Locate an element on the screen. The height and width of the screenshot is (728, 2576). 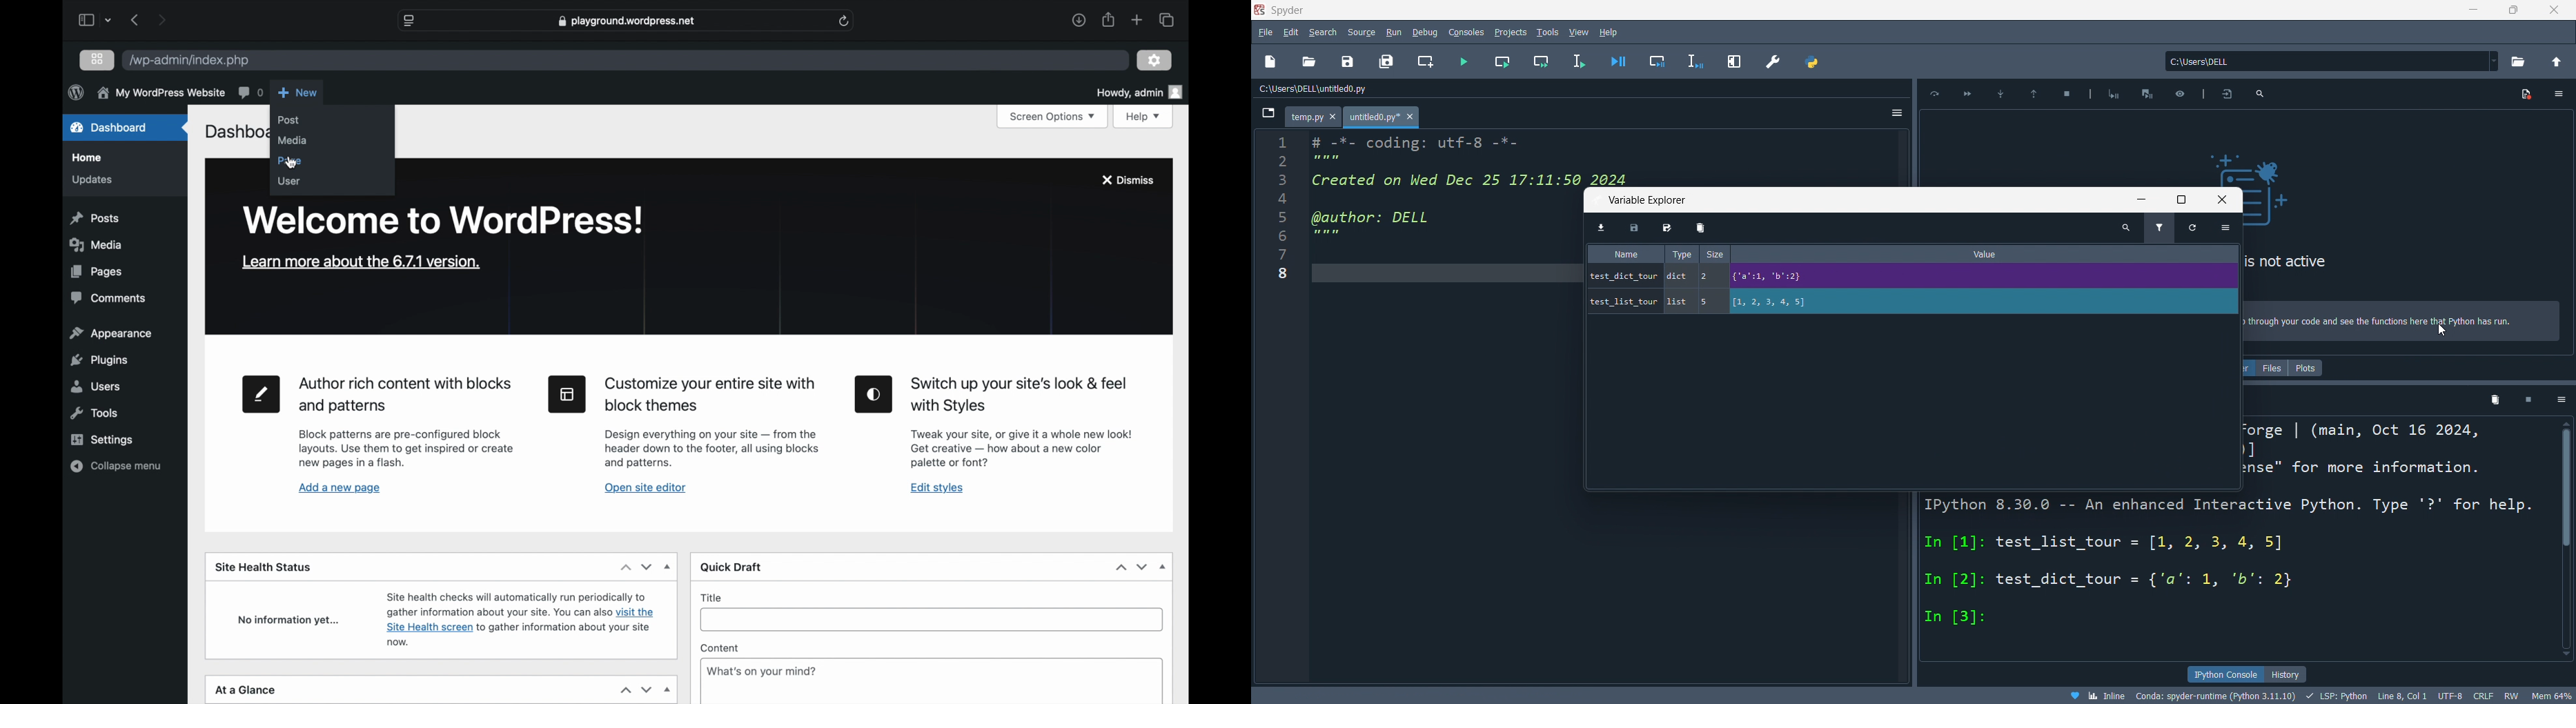
delete is located at coordinates (2496, 400).